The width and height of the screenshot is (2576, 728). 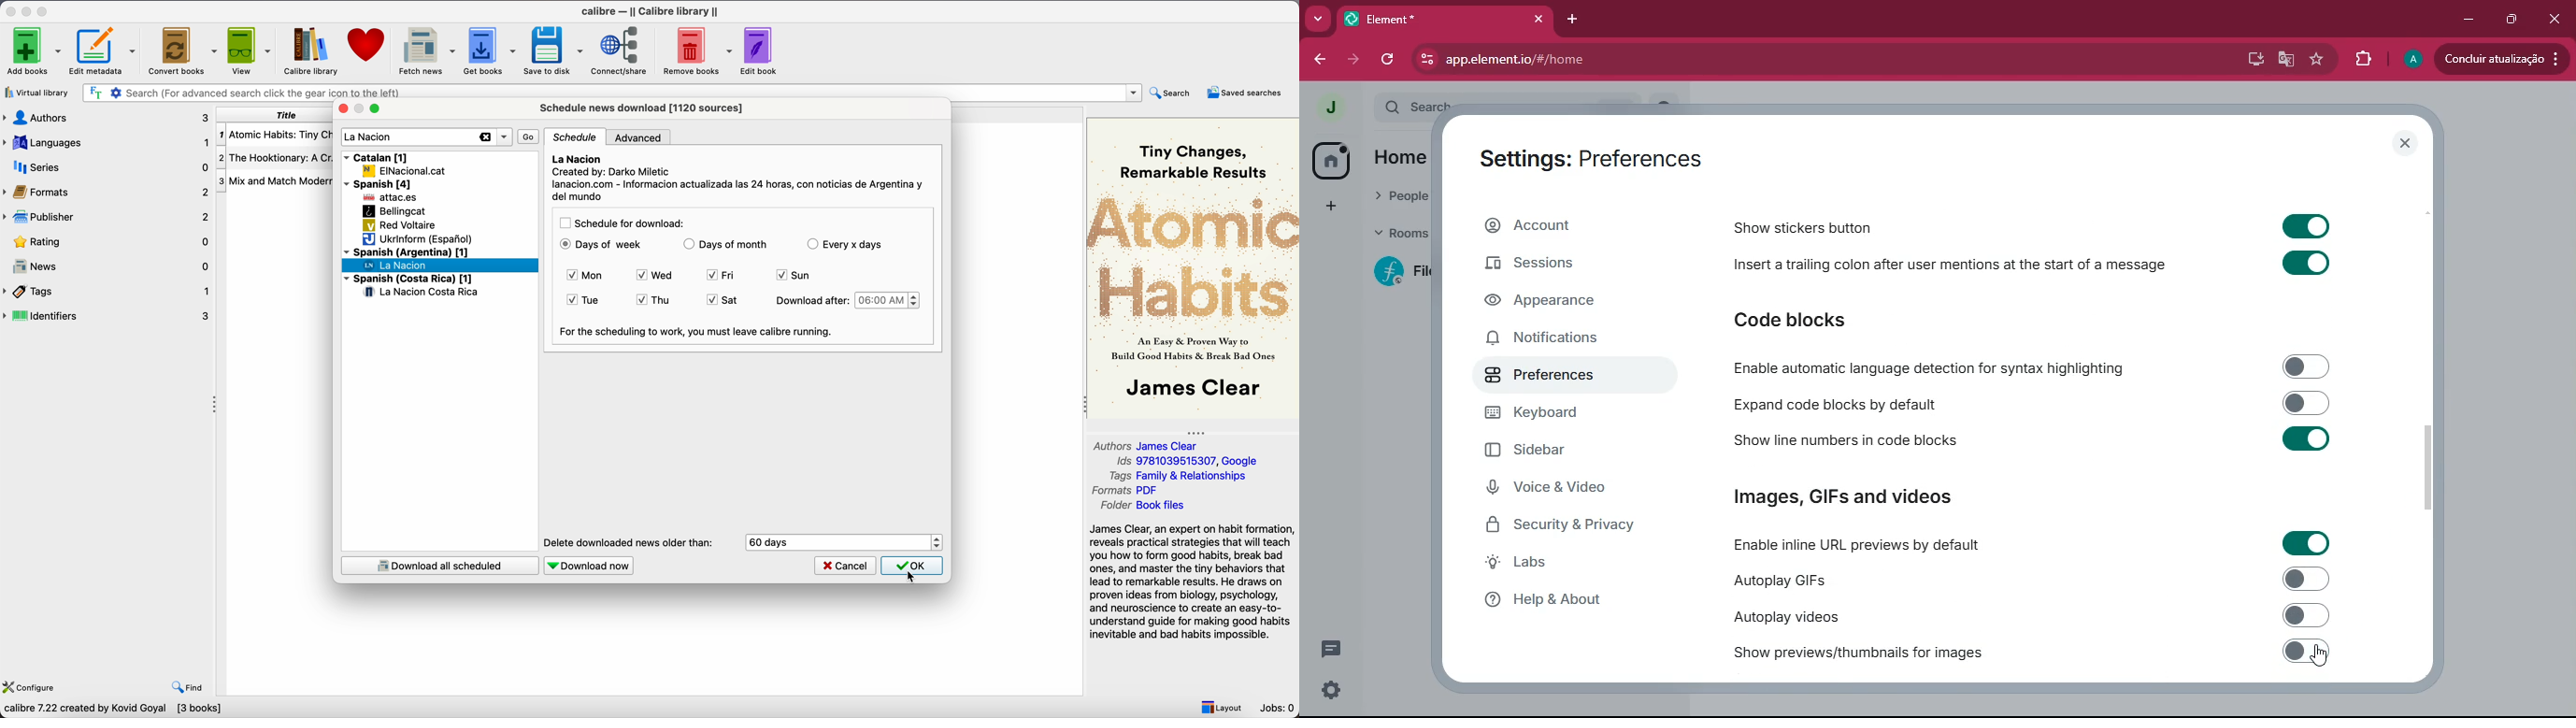 I want to click on Sidebar, so click(x=1537, y=449).